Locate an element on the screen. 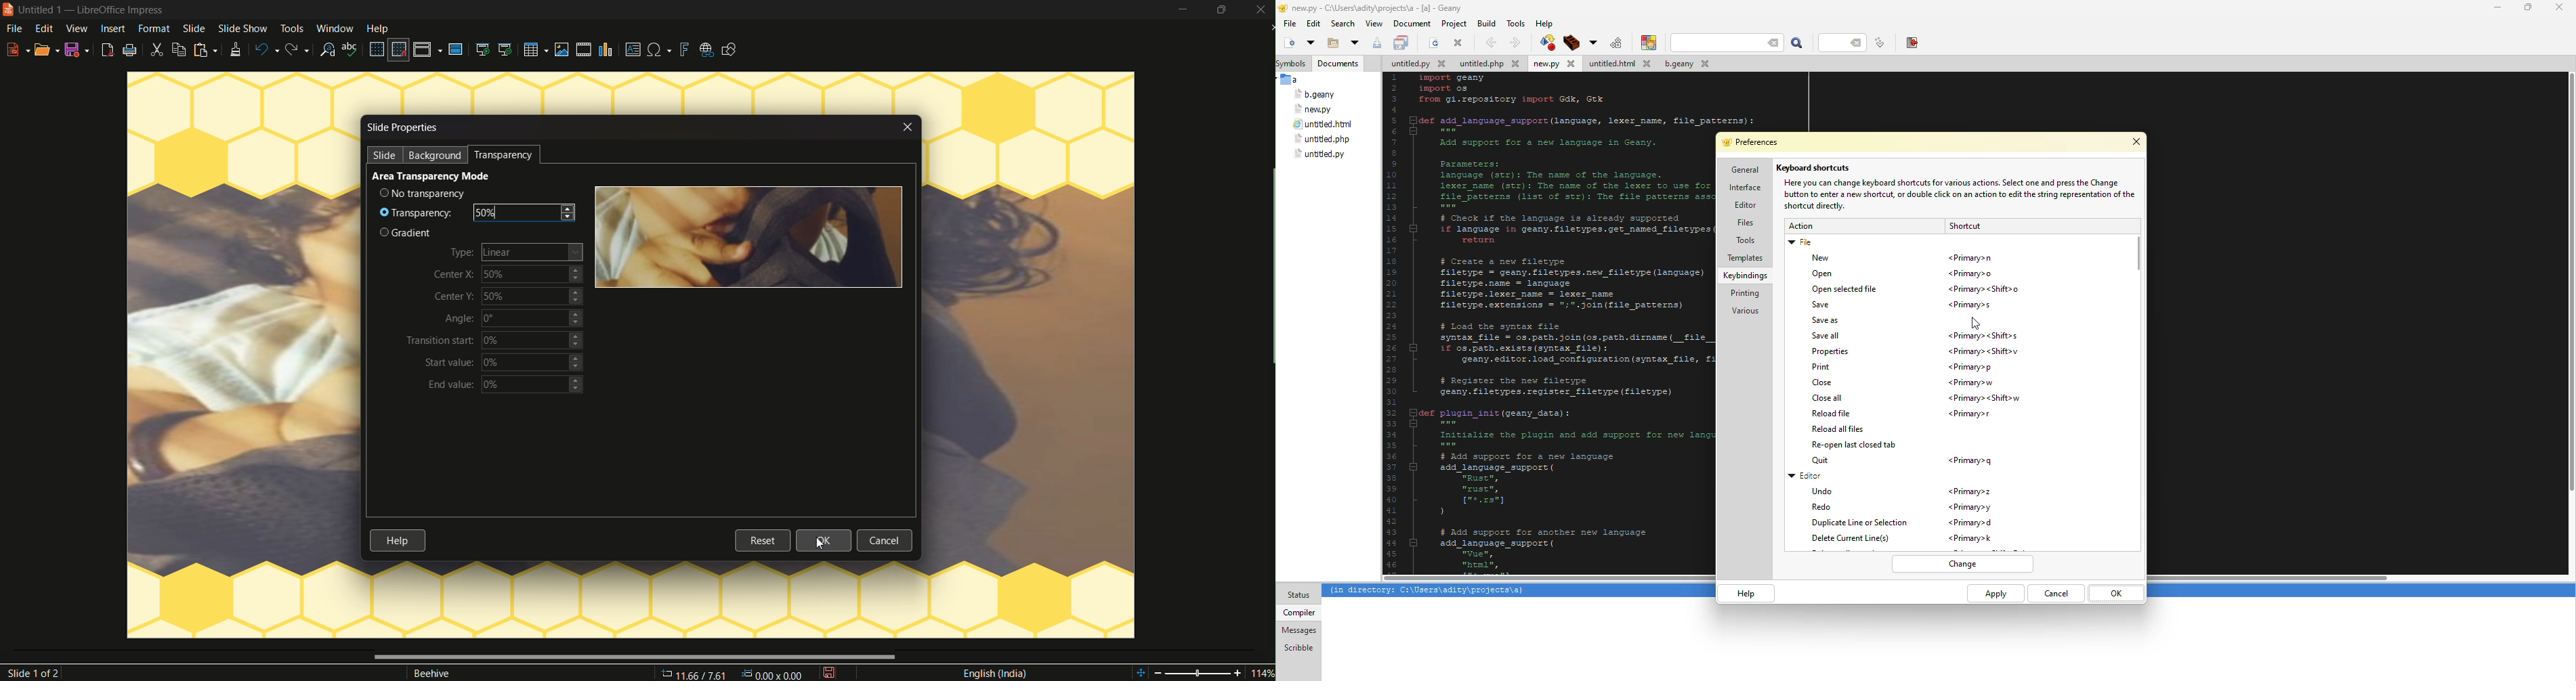 The image size is (2576, 700). transparency is located at coordinates (420, 212).